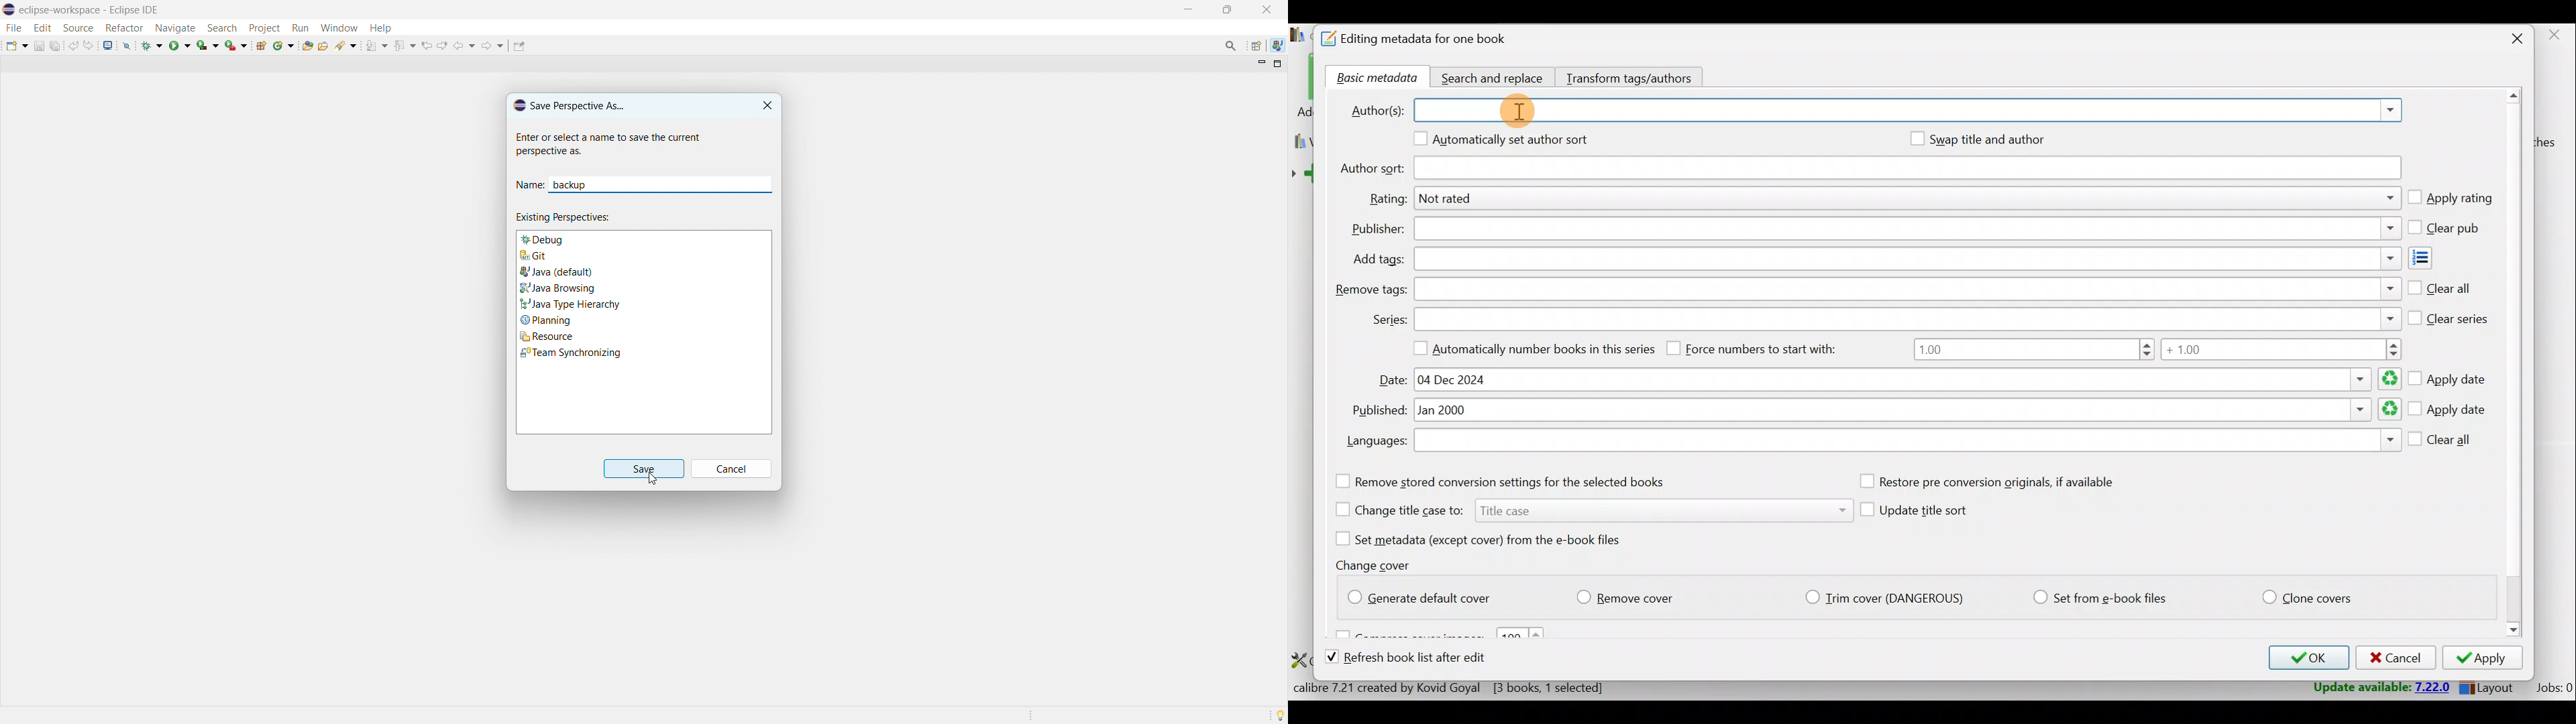 This screenshot has height=728, width=2576. I want to click on Clear pub, so click(2447, 229).